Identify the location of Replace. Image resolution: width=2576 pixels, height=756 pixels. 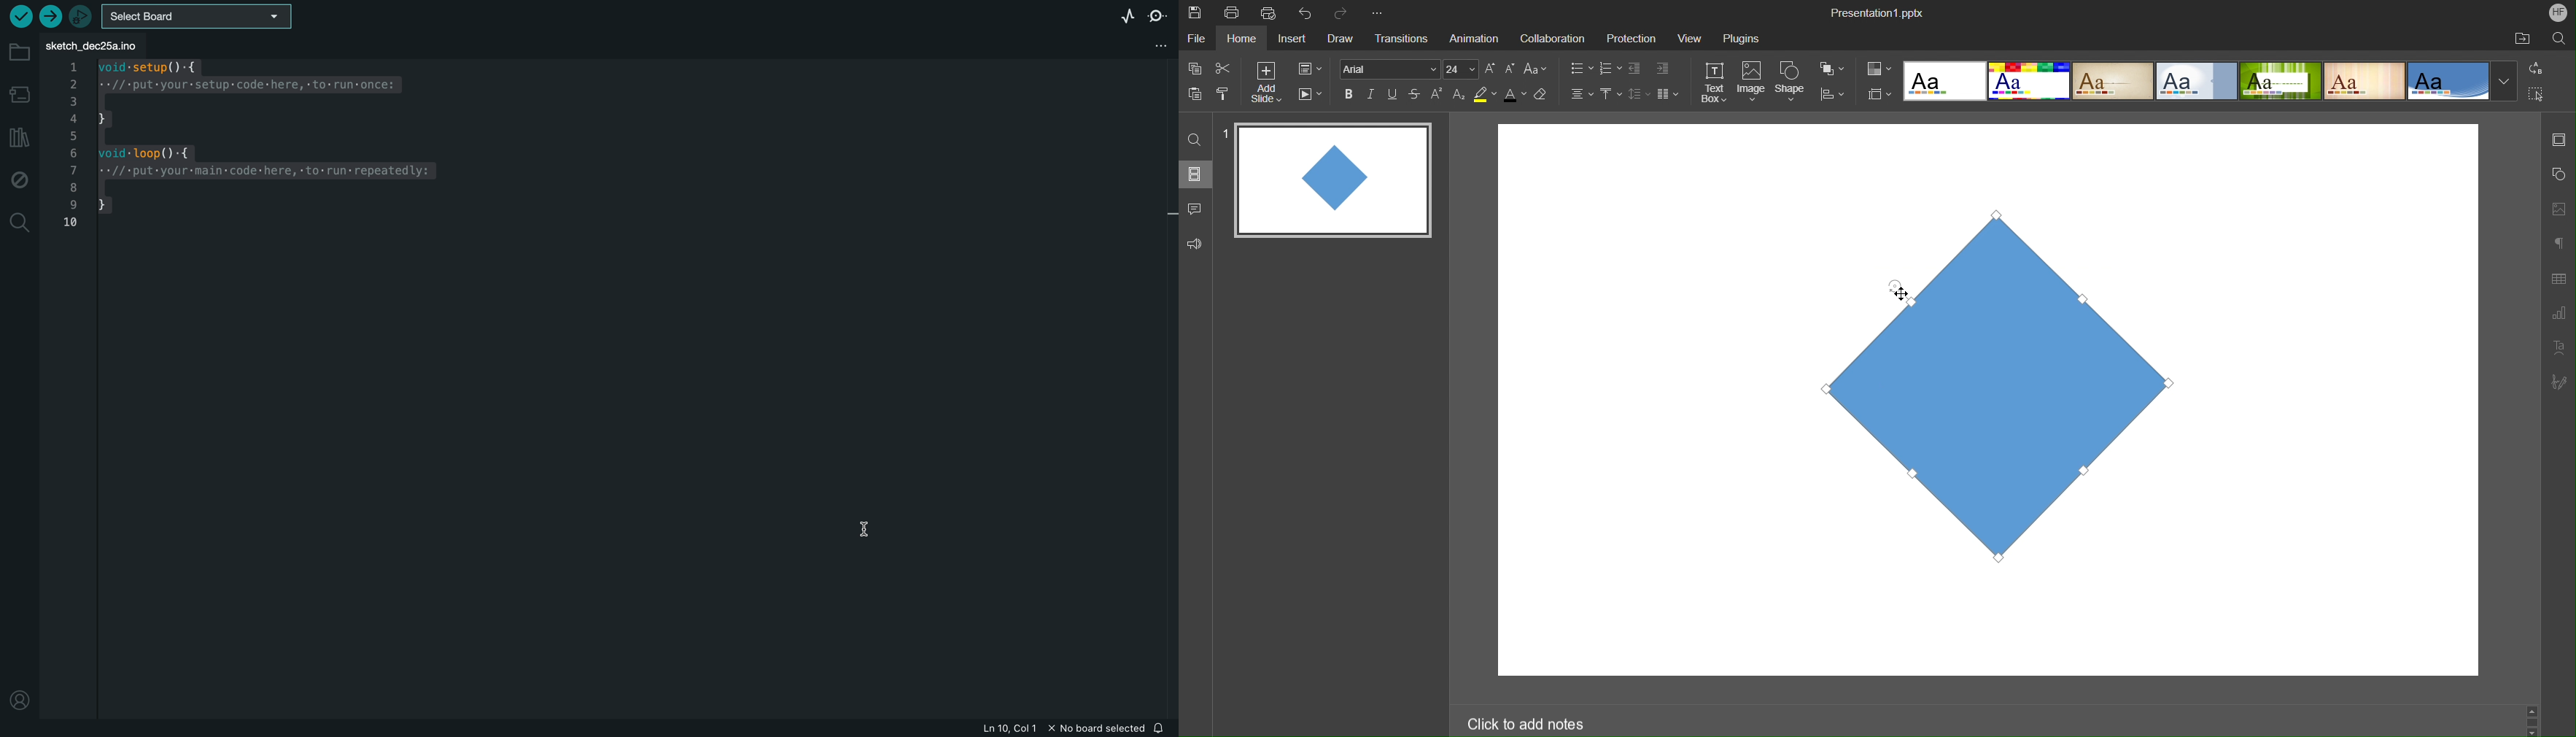
(2536, 69).